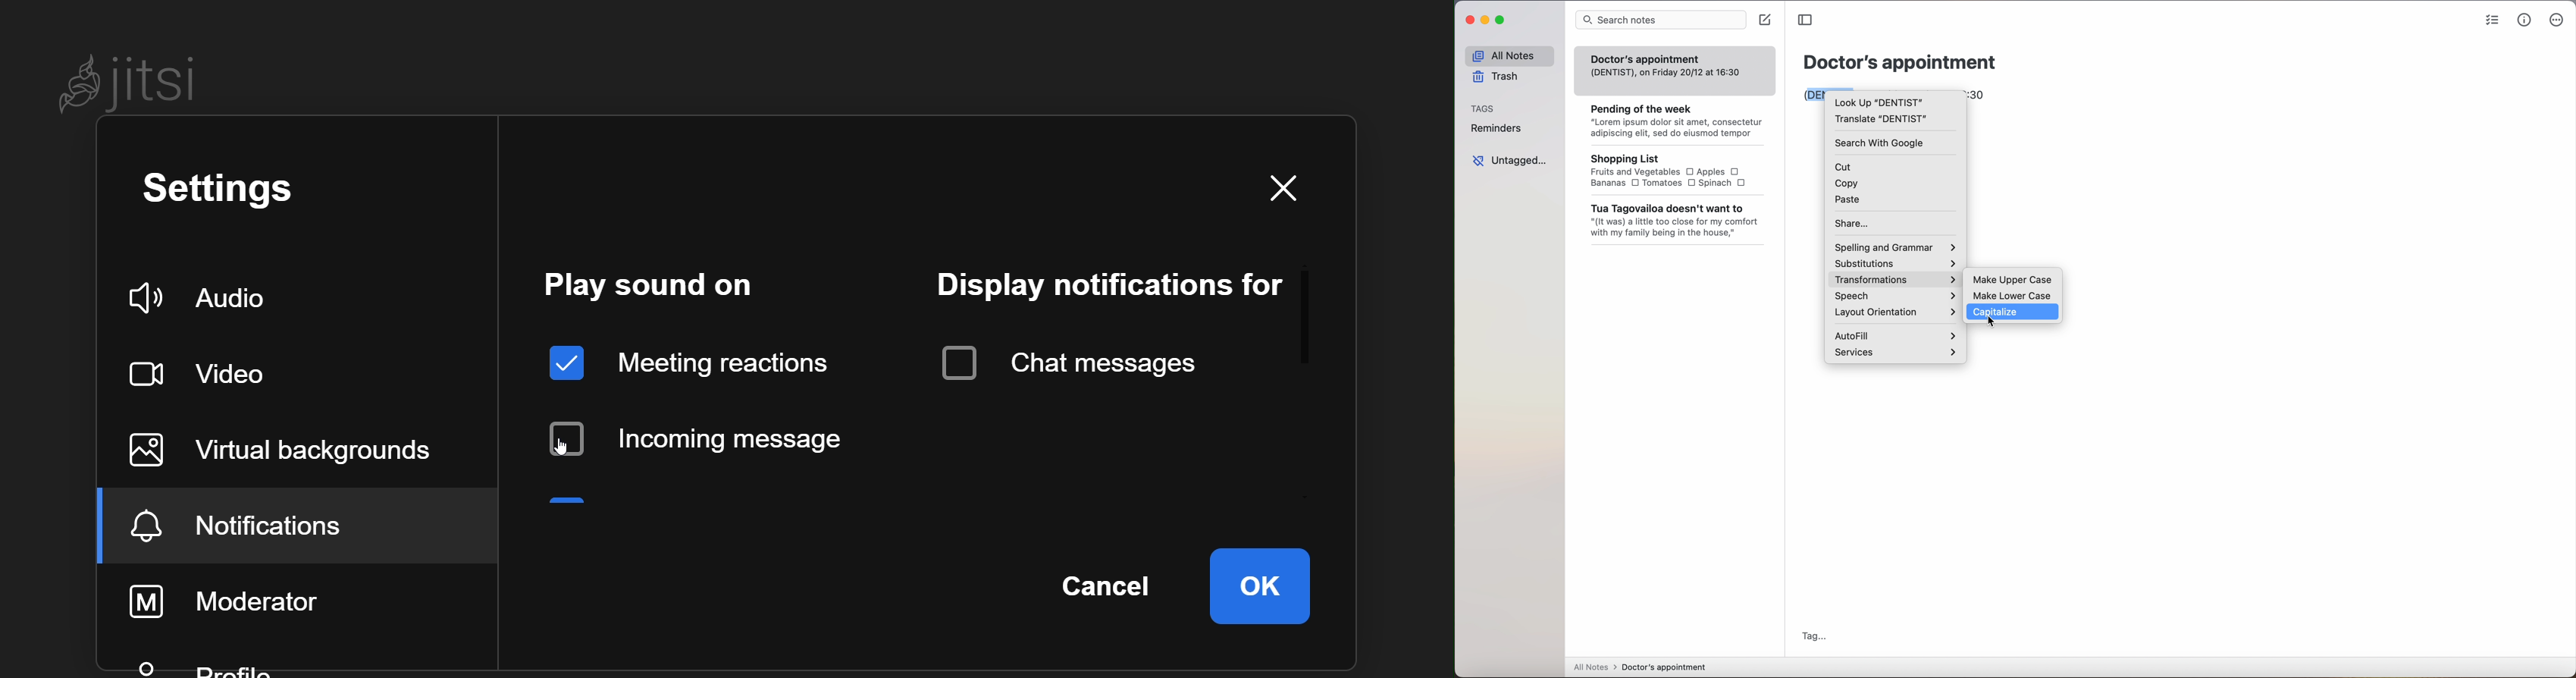  I want to click on autofill, so click(1894, 334).